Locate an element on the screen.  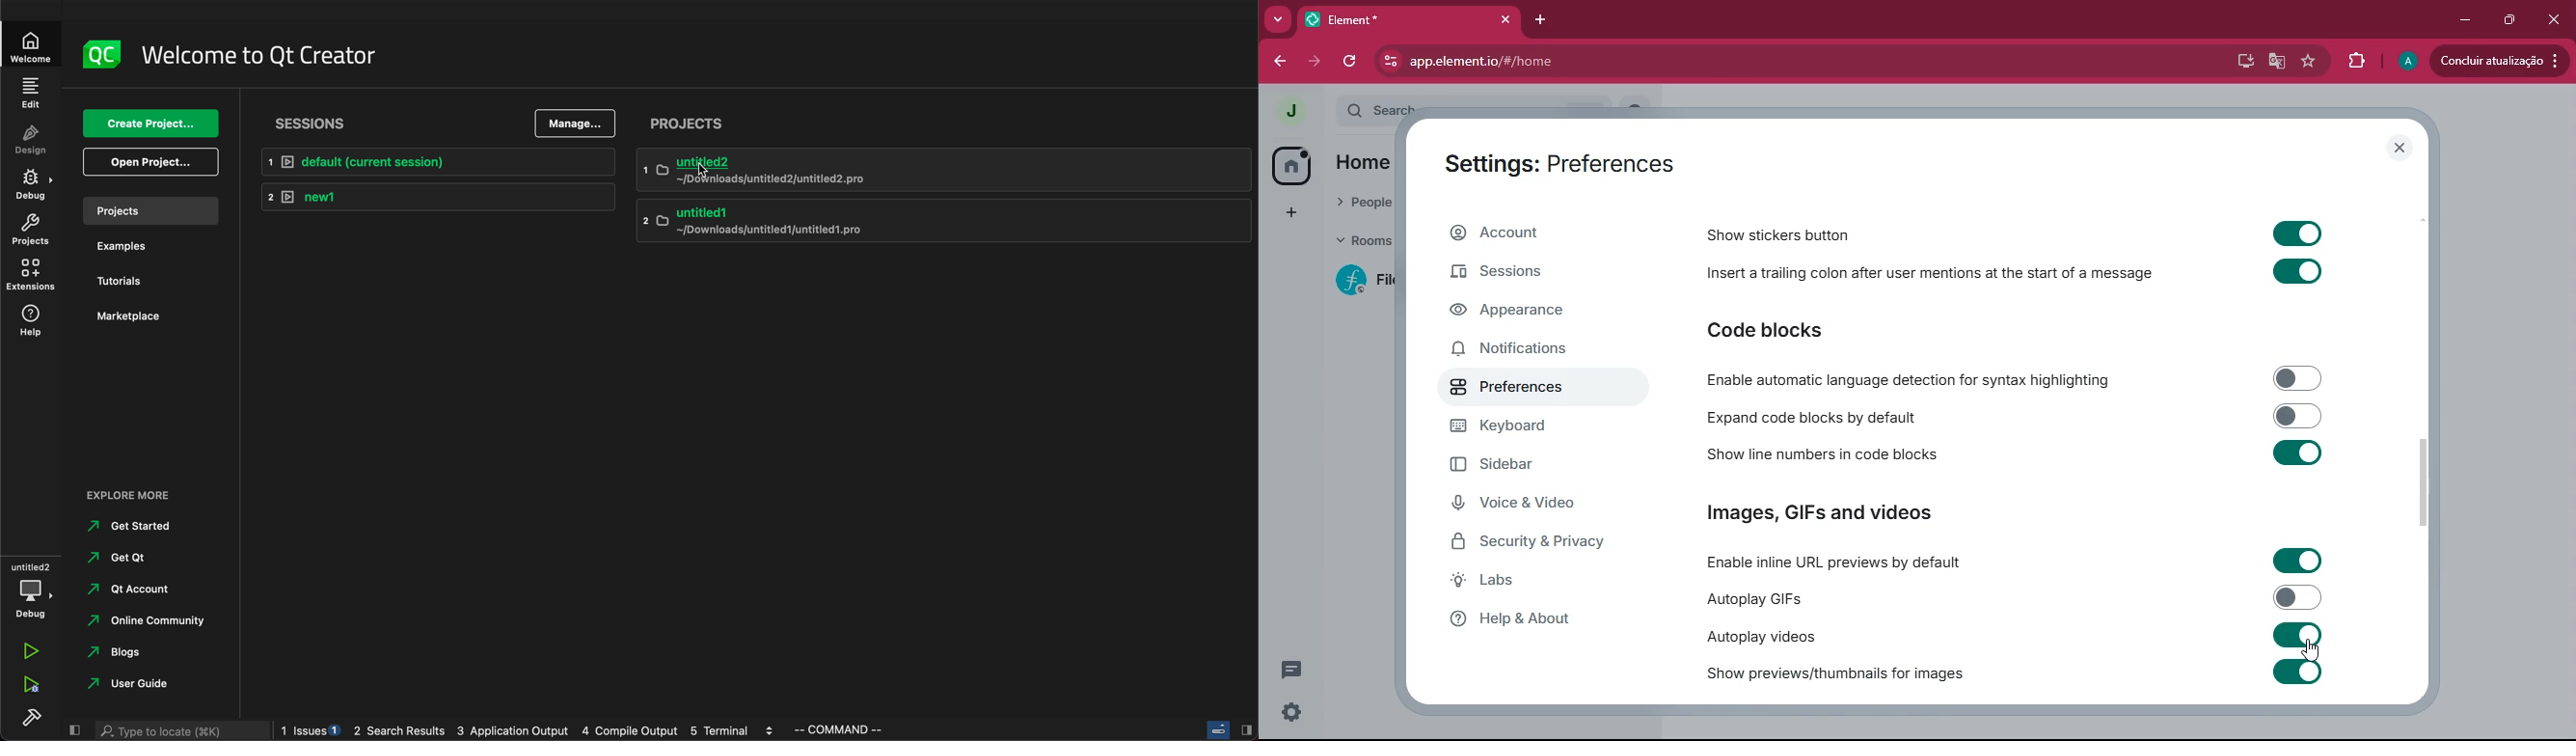
close tab is located at coordinates (1509, 18).